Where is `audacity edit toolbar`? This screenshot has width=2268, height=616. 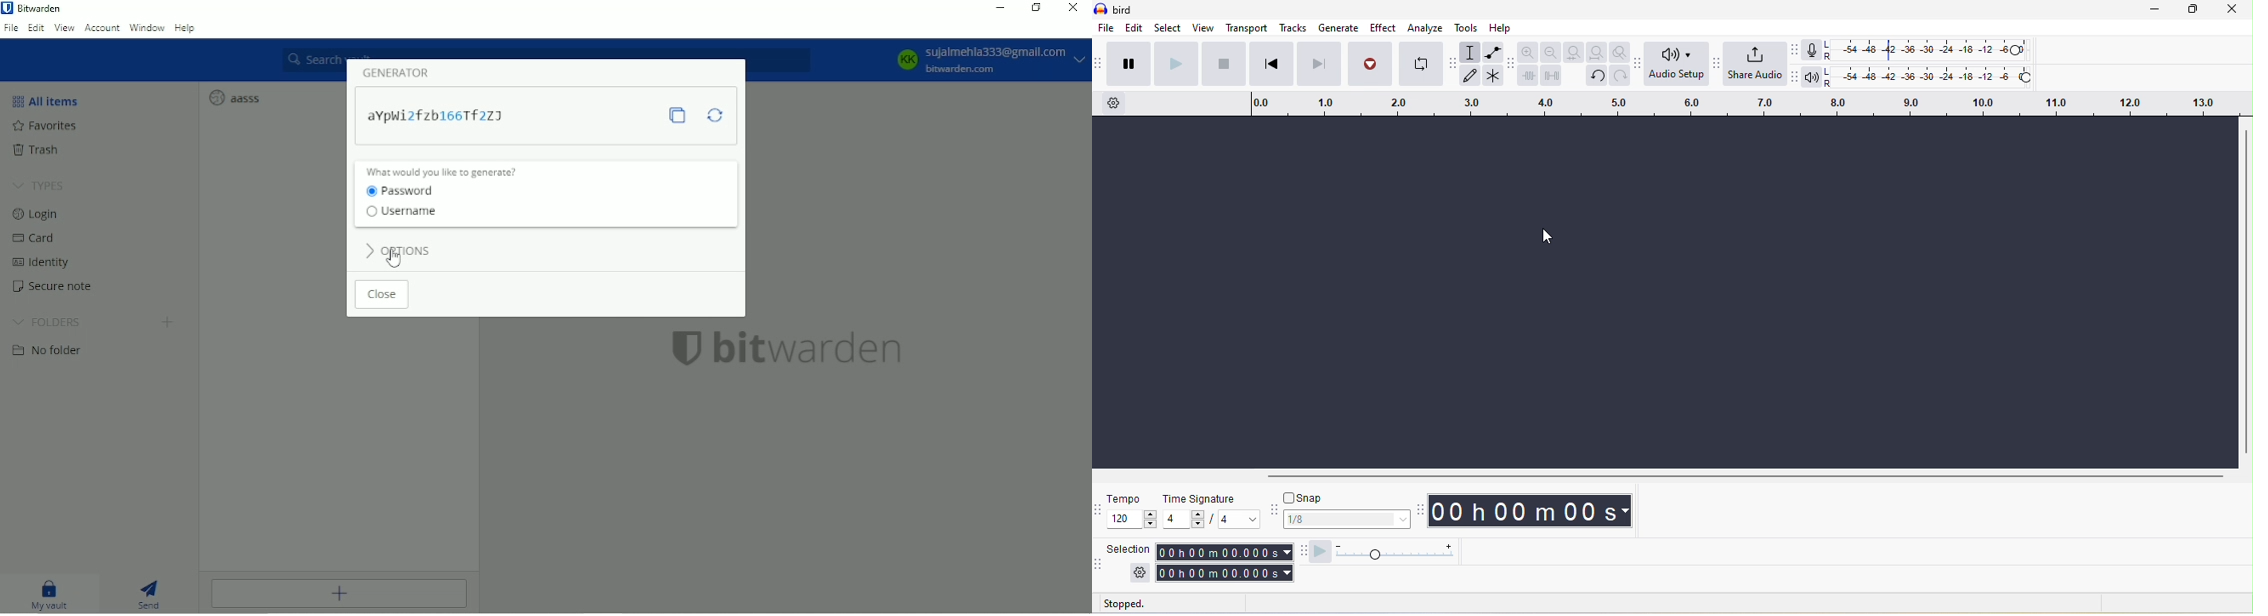
audacity edit toolbar is located at coordinates (1512, 64).